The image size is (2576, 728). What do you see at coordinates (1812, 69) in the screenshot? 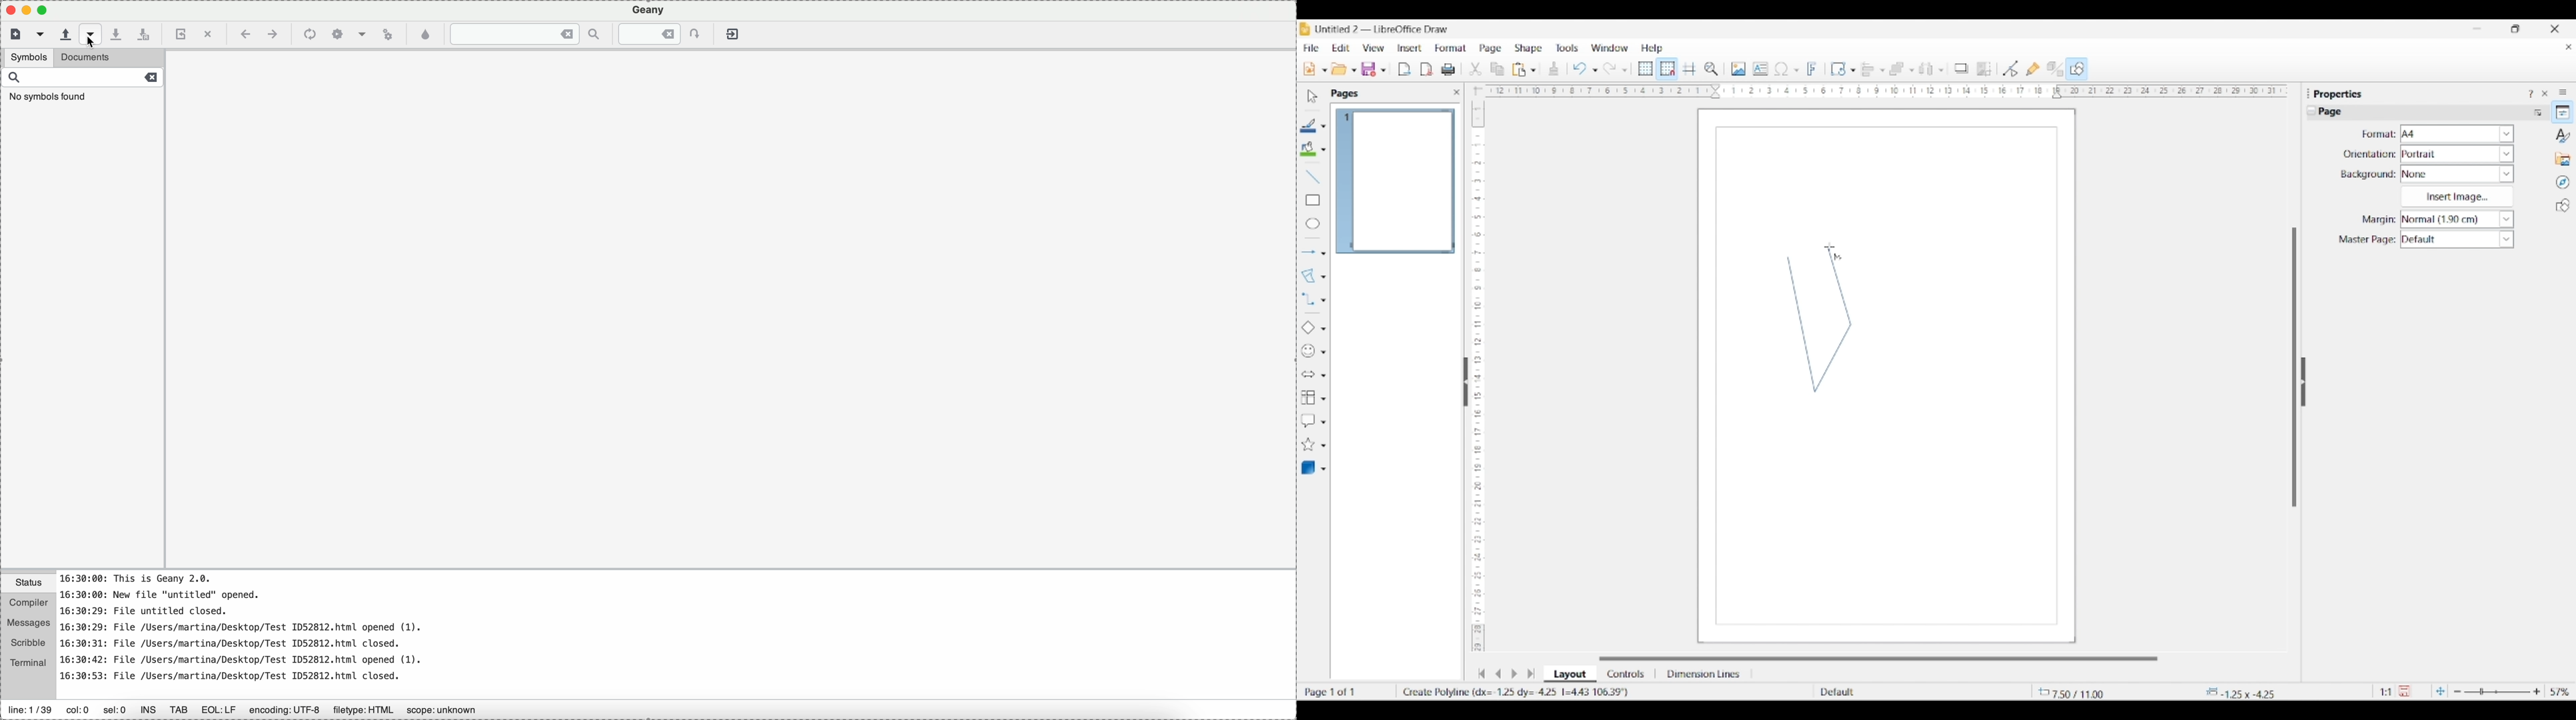
I see `Insert fontwork text` at bounding box center [1812, 69].